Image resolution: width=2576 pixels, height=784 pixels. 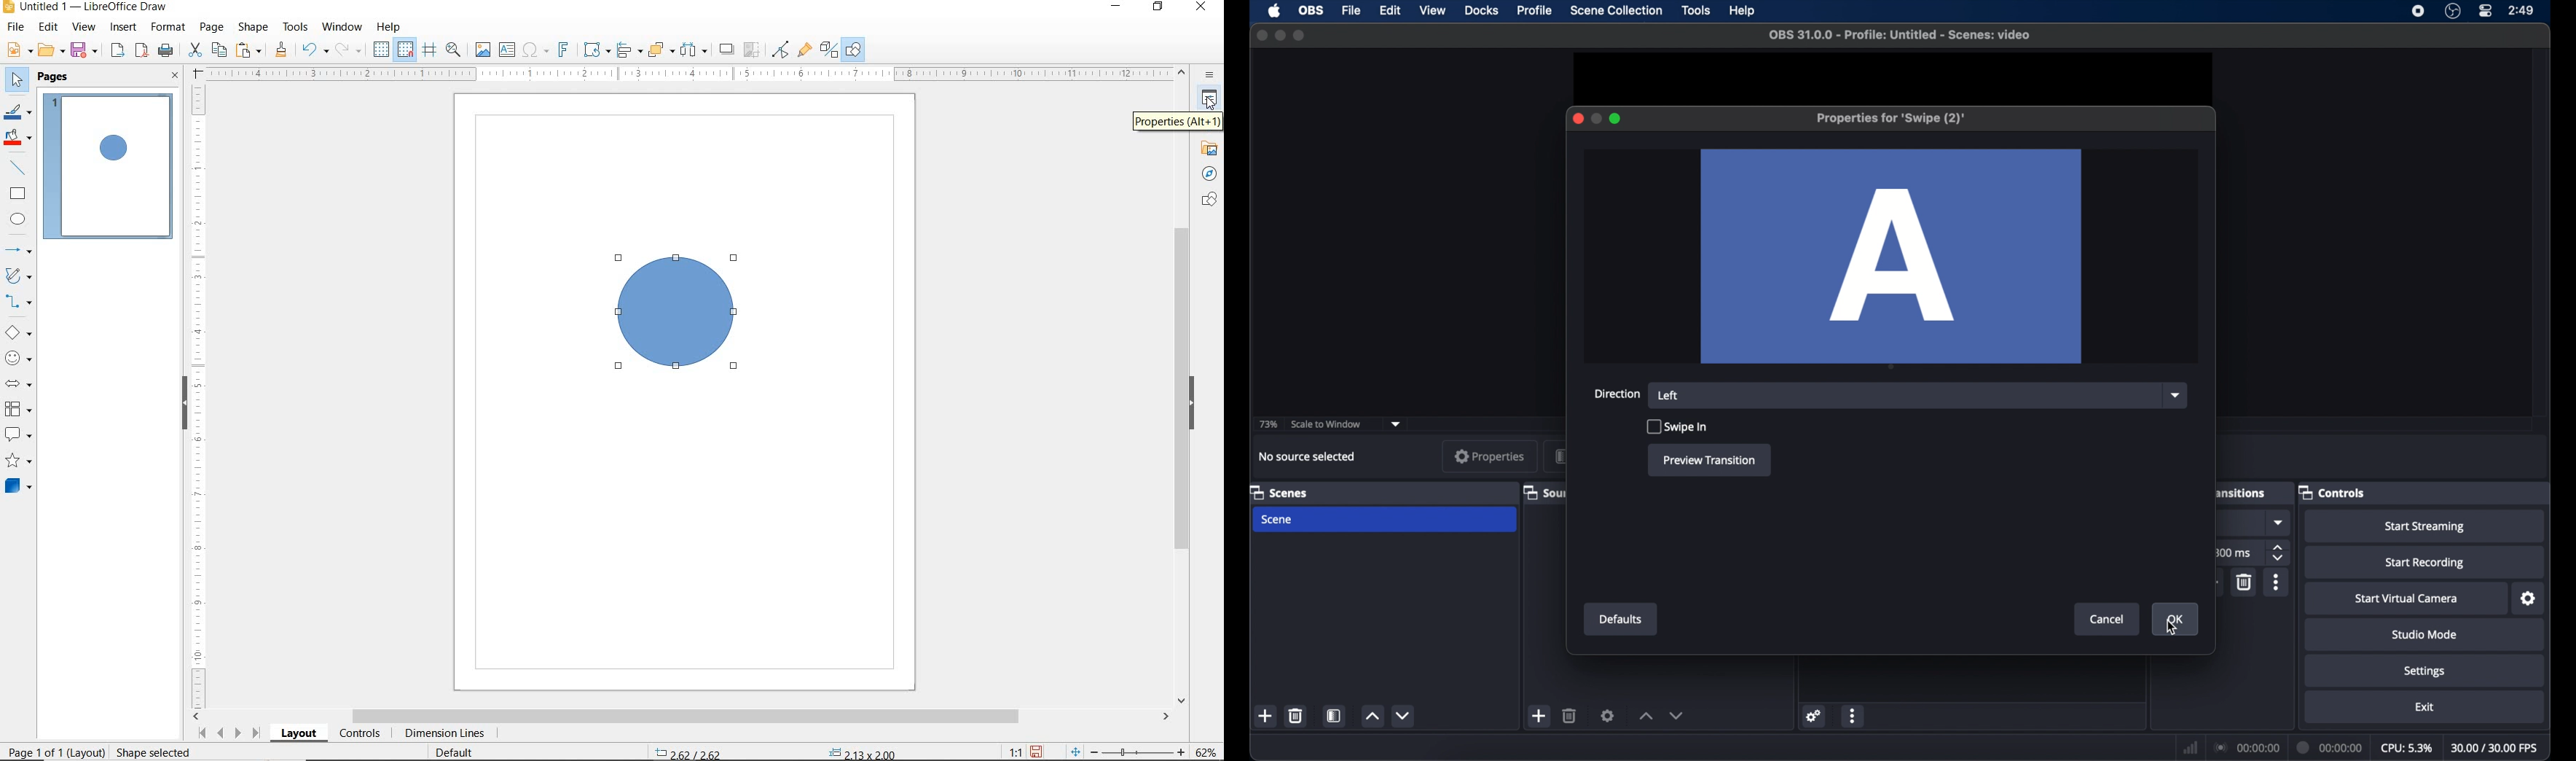 I want to click on properties for swipe (2), so click(x=1889, y=118).